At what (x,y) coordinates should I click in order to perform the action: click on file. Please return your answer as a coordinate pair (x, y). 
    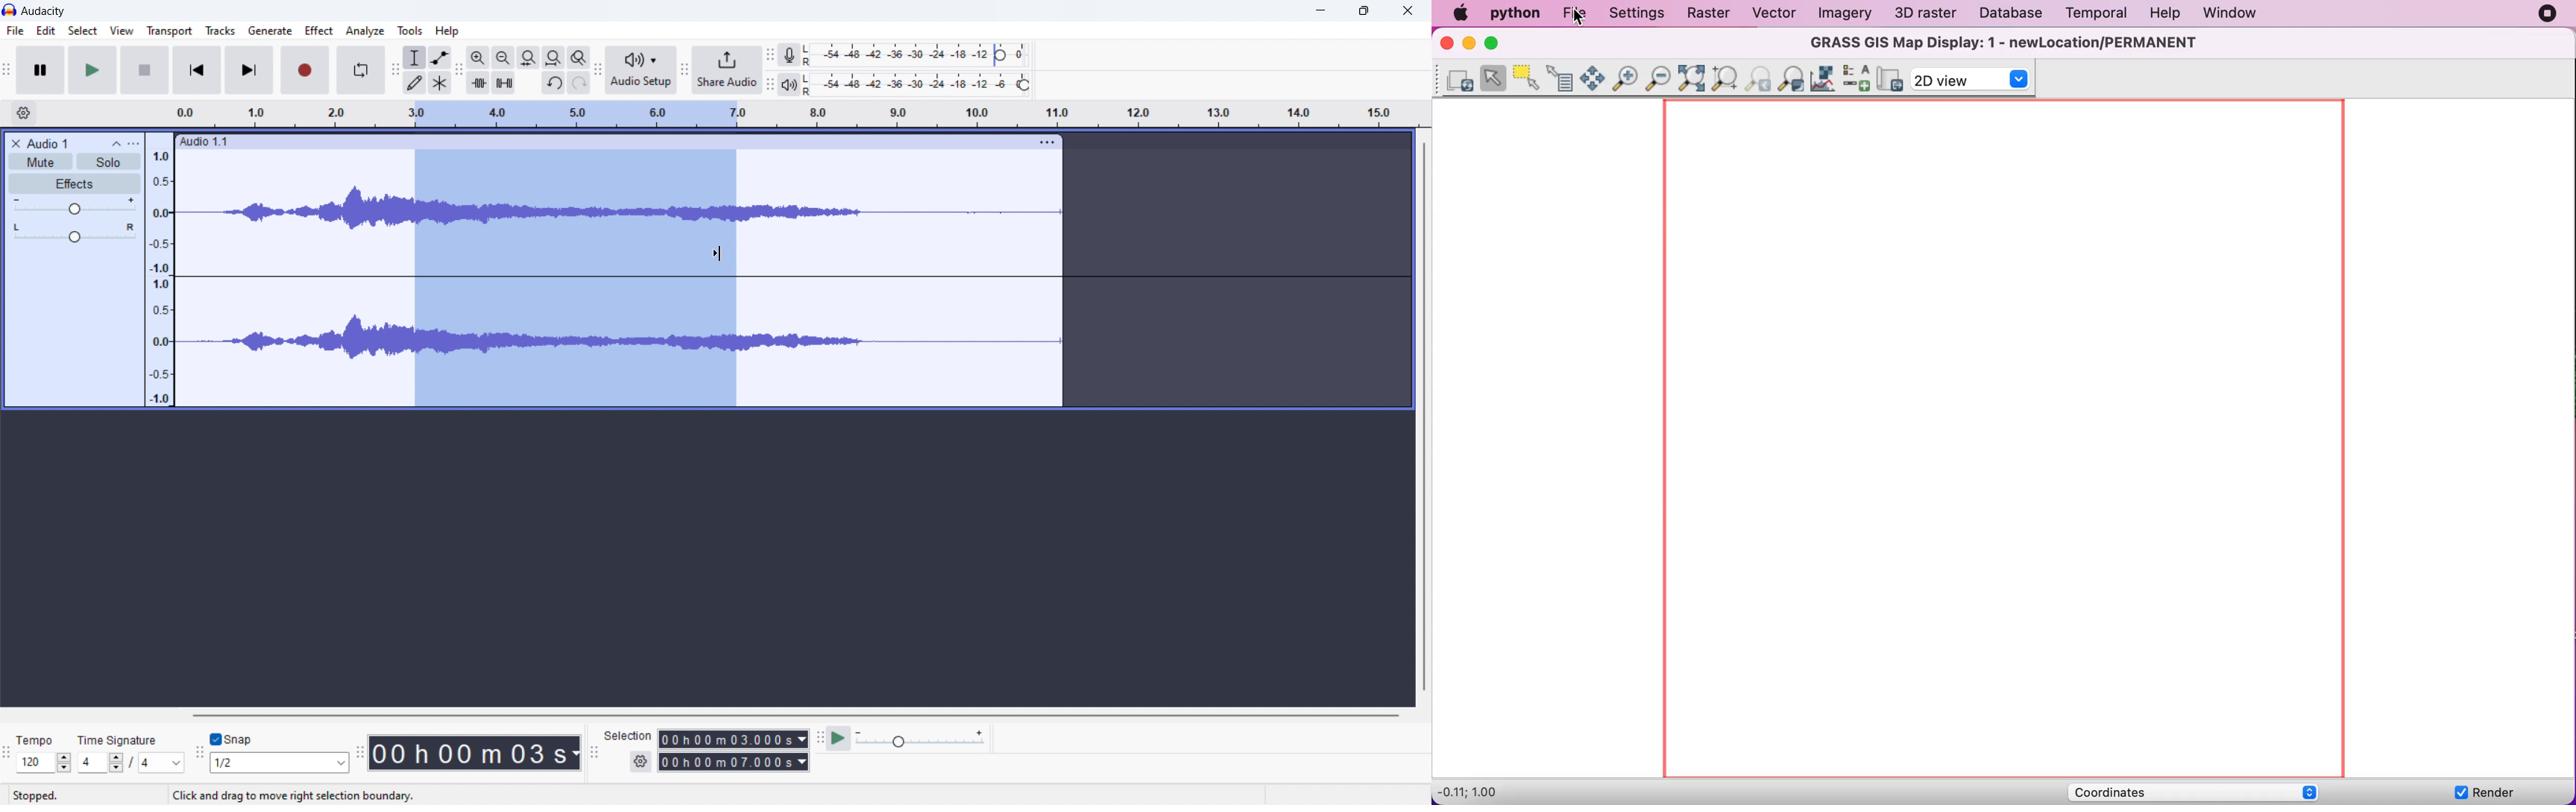
    Looking at the image, I should click on (16, 31).